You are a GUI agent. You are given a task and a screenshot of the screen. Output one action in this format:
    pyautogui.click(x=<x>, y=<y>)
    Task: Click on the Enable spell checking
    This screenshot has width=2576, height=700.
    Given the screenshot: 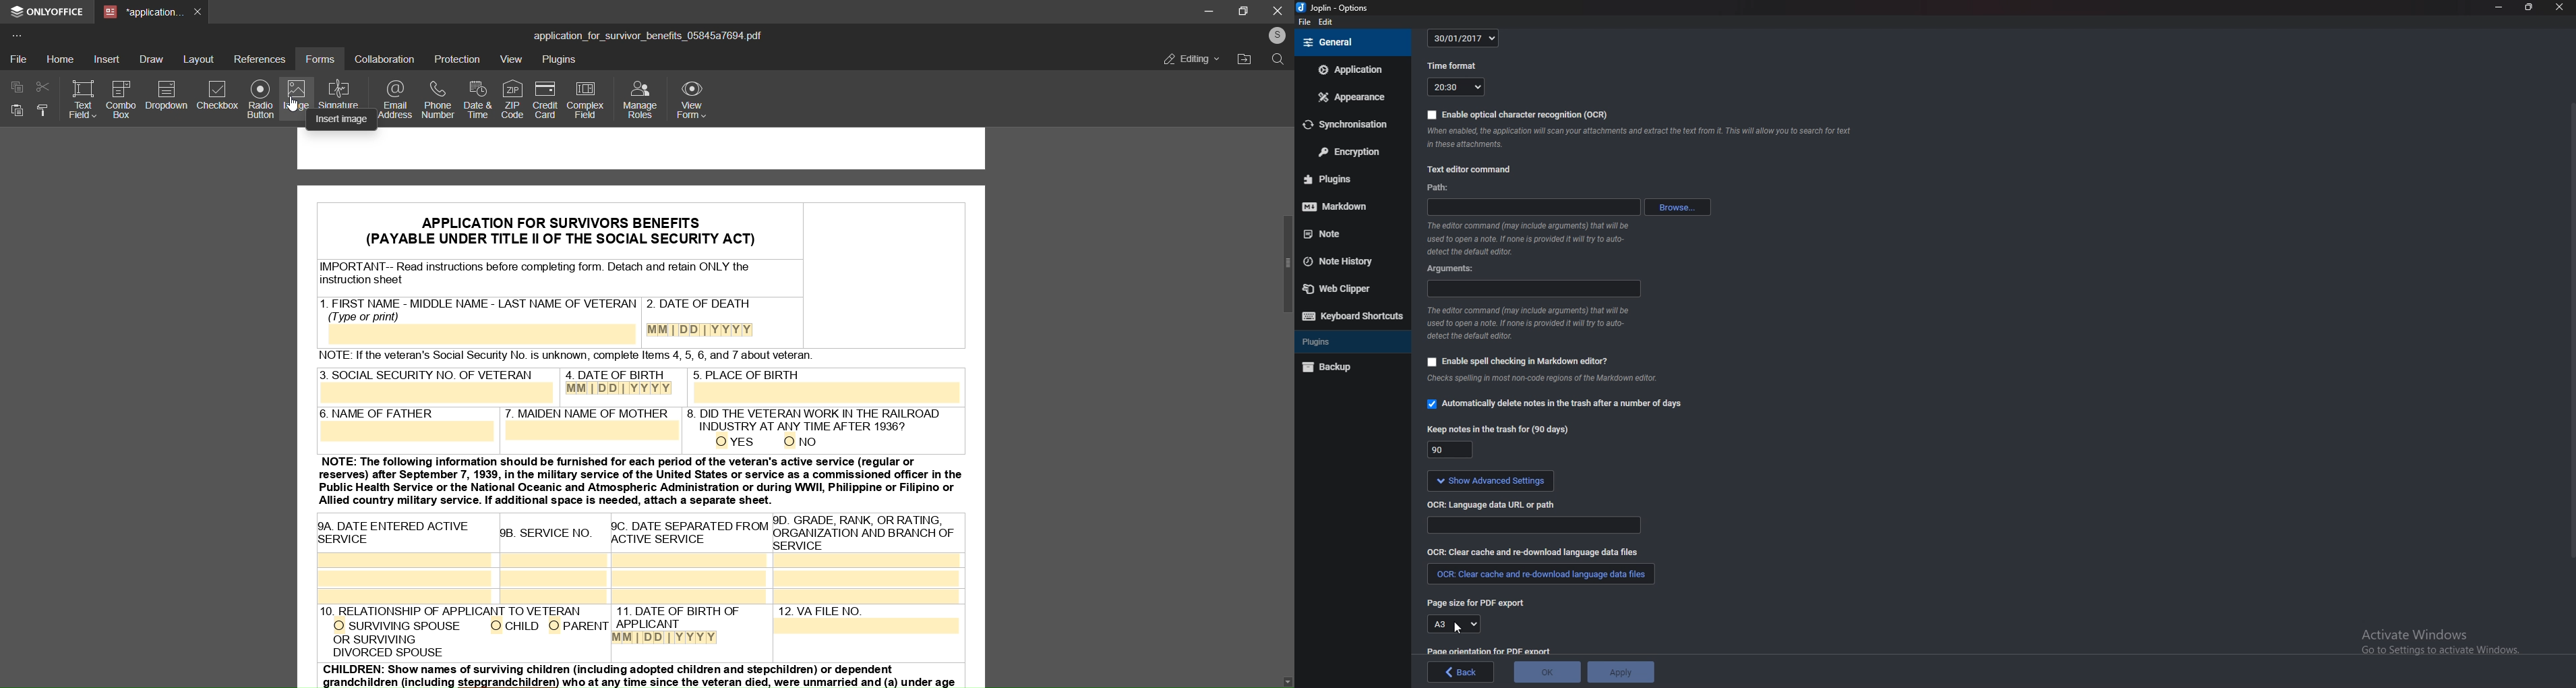 What is the action you would take?
    pyautogui.click(x=1519, y=361)
    